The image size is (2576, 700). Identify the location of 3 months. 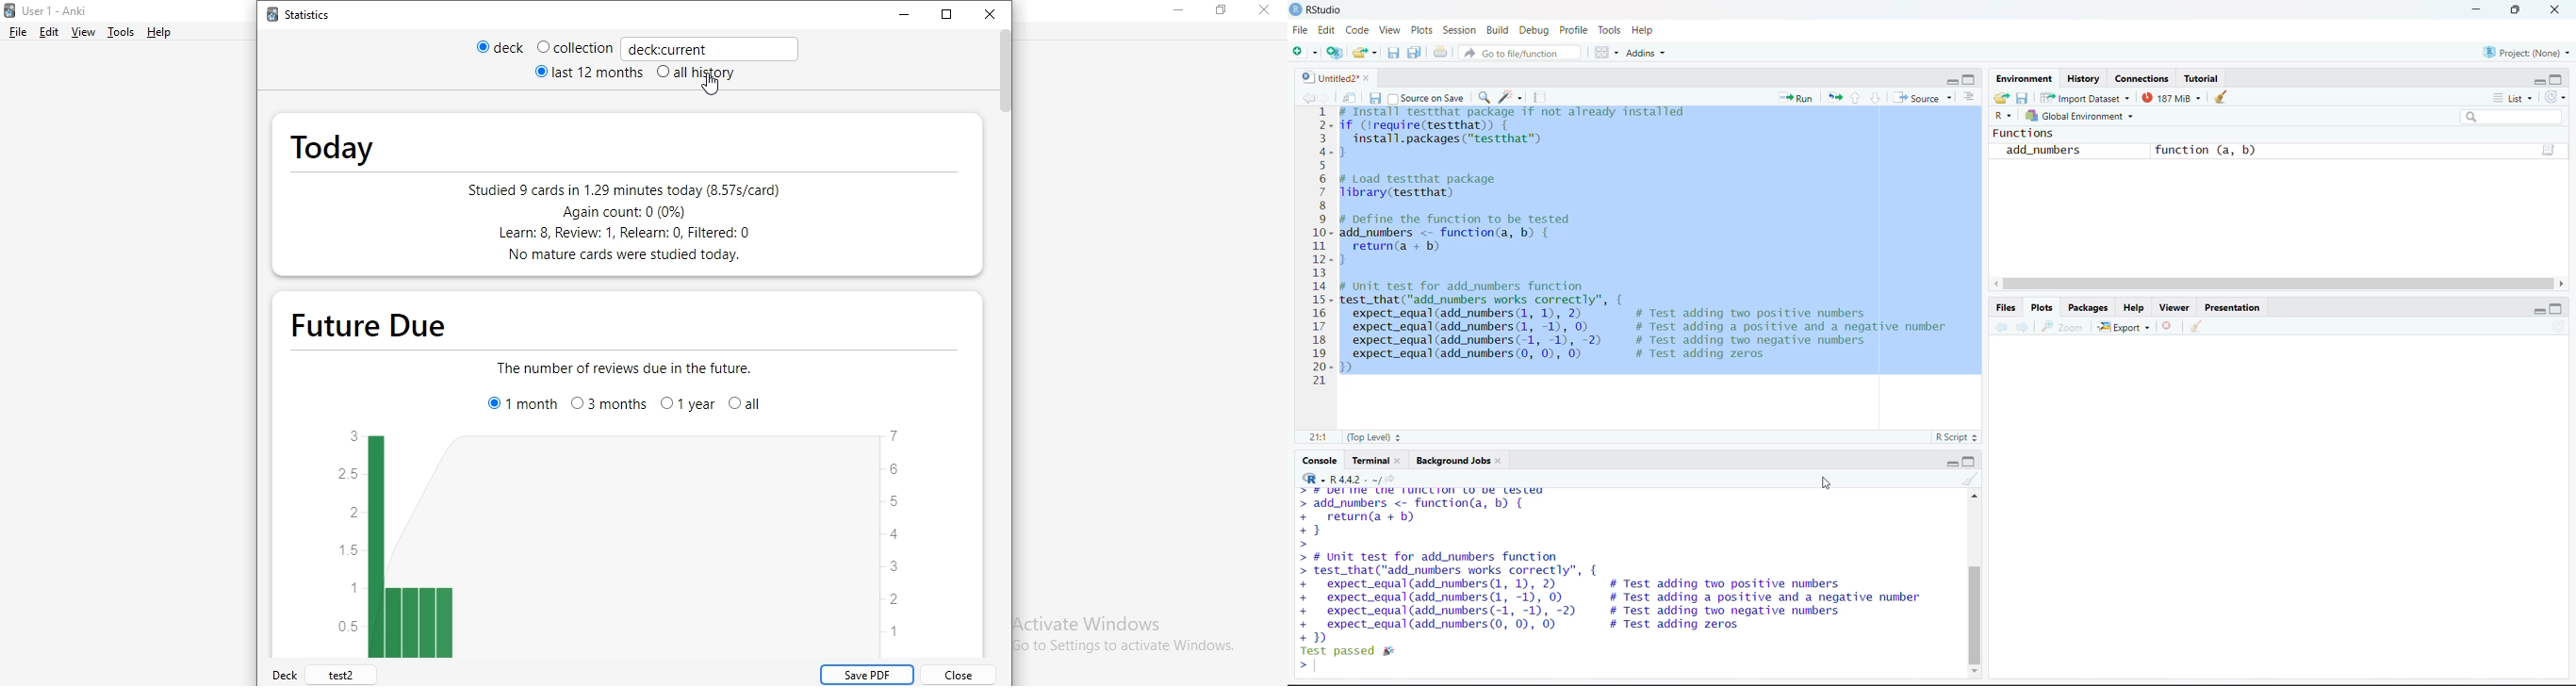
(610, 408).